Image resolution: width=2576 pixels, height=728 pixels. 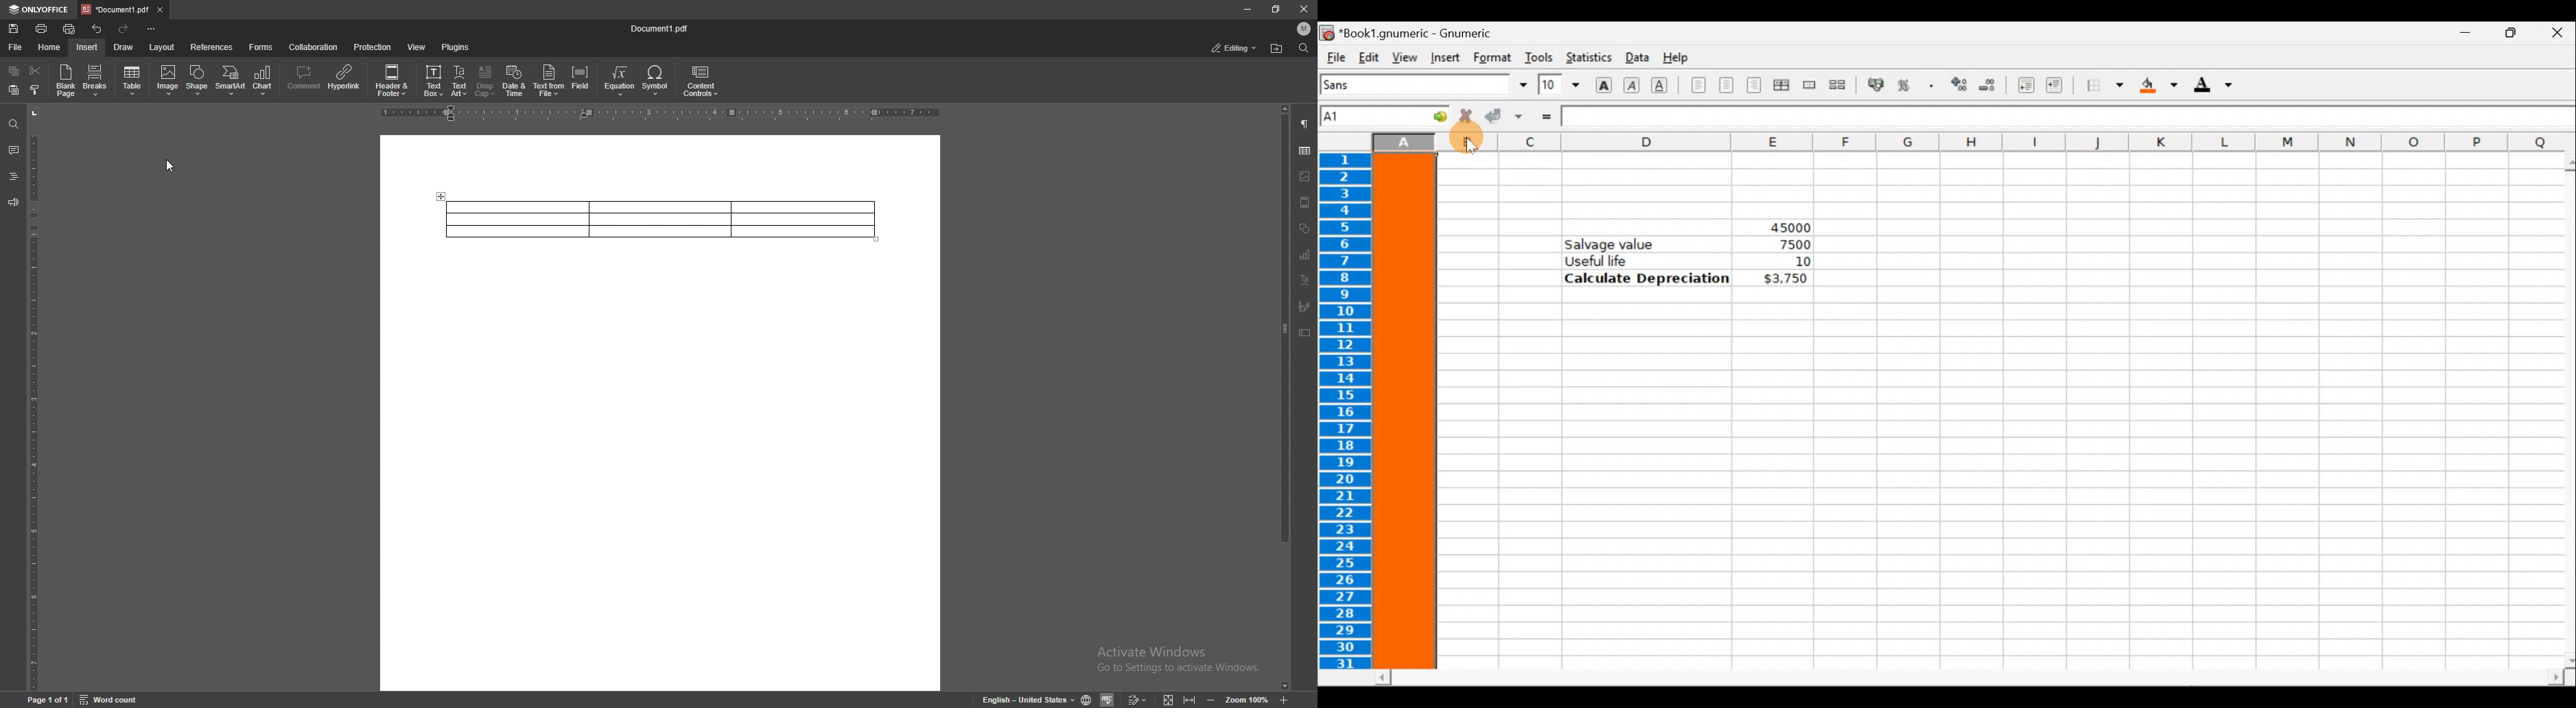 I want to click on track changes, so click(x=1139, y=699).